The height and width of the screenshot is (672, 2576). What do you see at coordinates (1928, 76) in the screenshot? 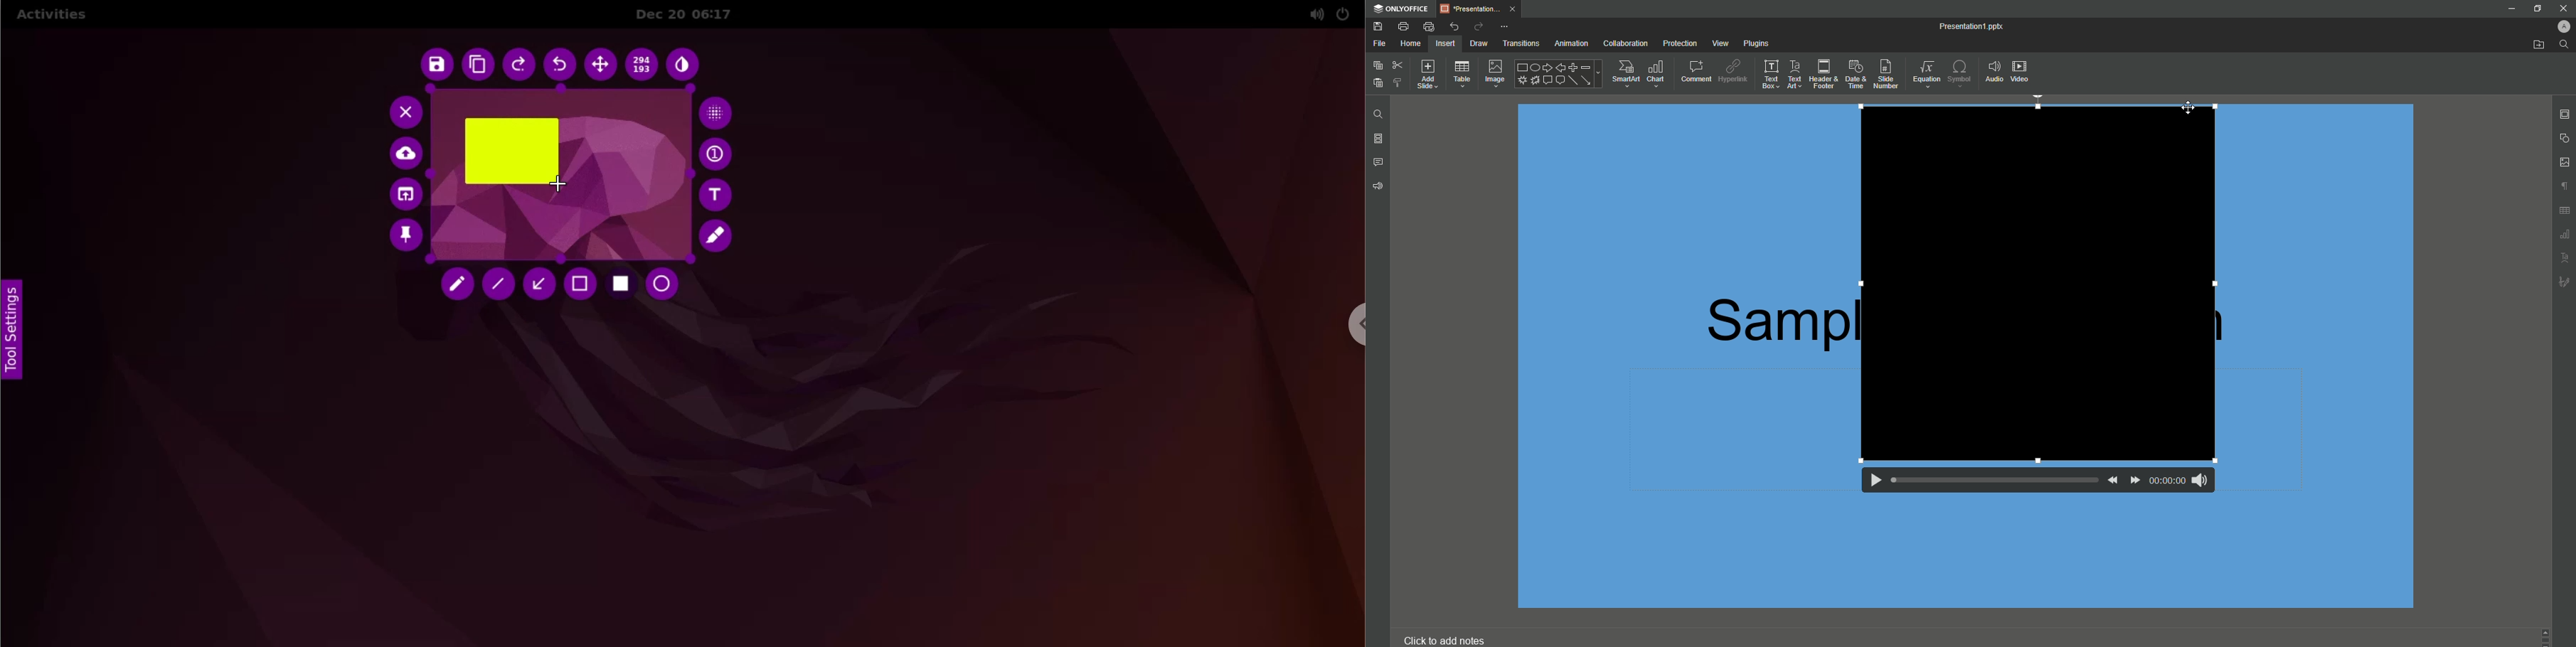
I see `Equation` at bounding box center [1928, 76].